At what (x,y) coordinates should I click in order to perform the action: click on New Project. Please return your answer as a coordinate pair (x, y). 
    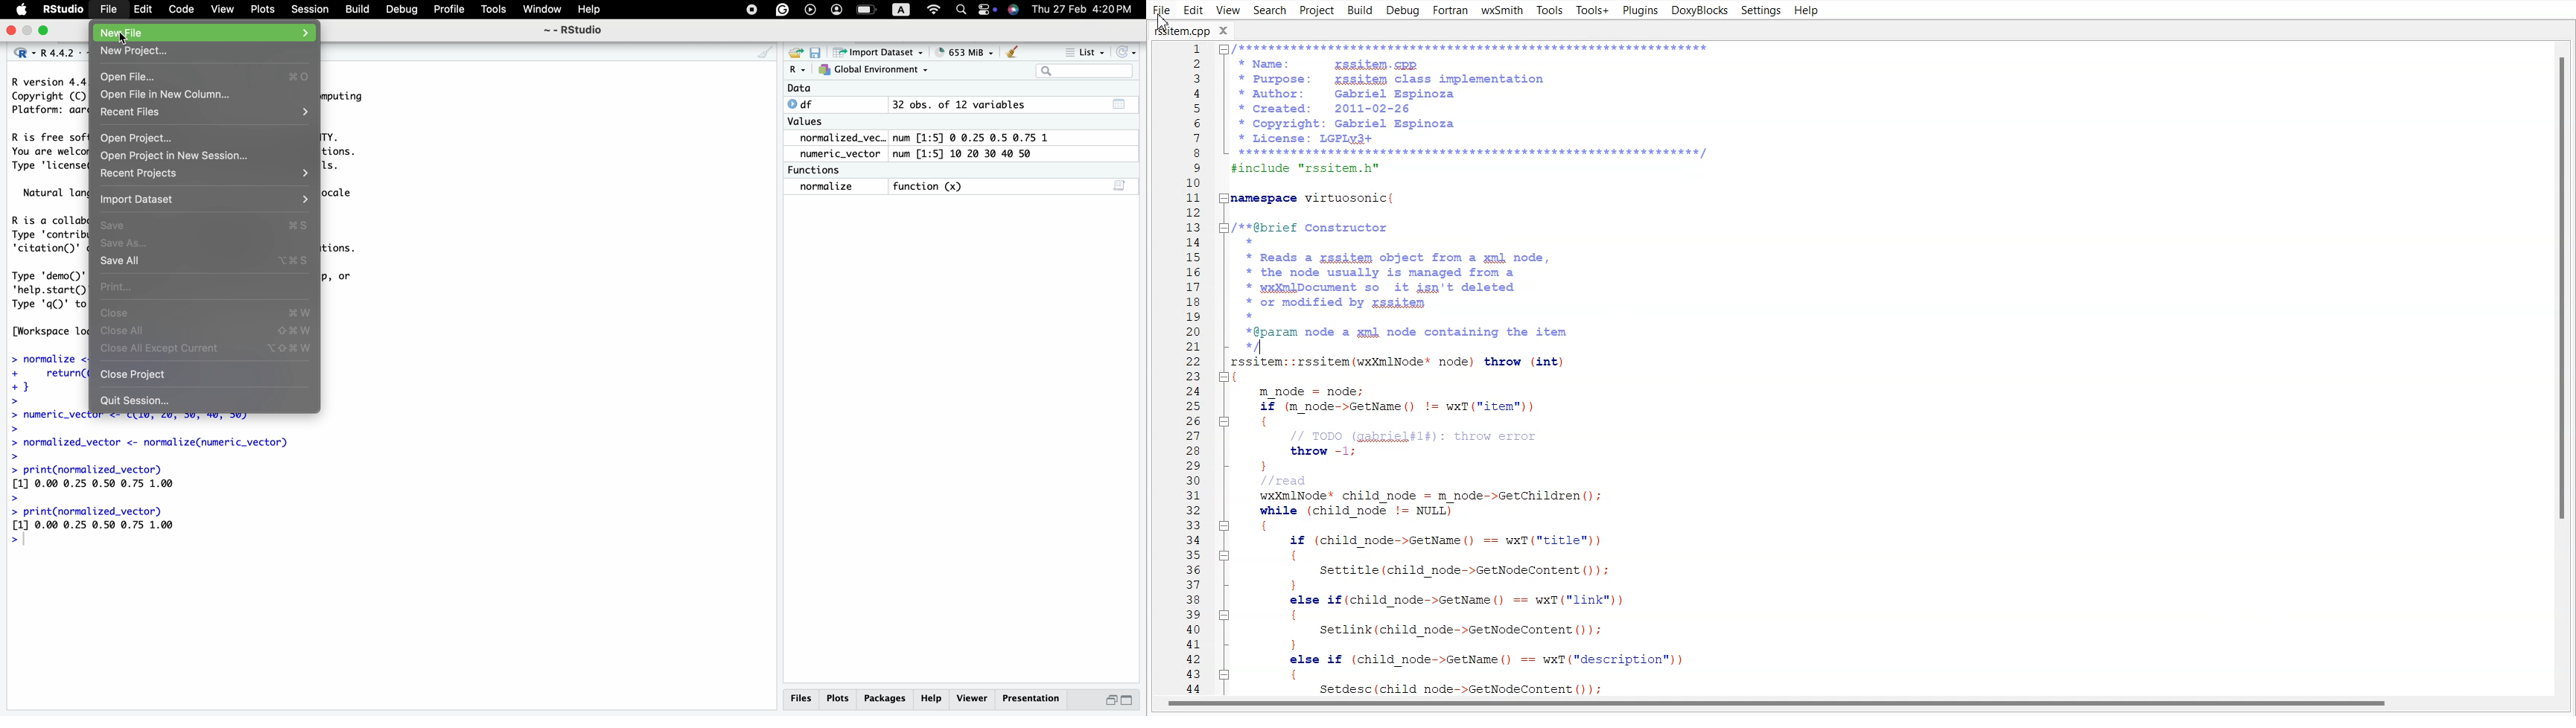
    Looking at the image, I should click on (138, 54).